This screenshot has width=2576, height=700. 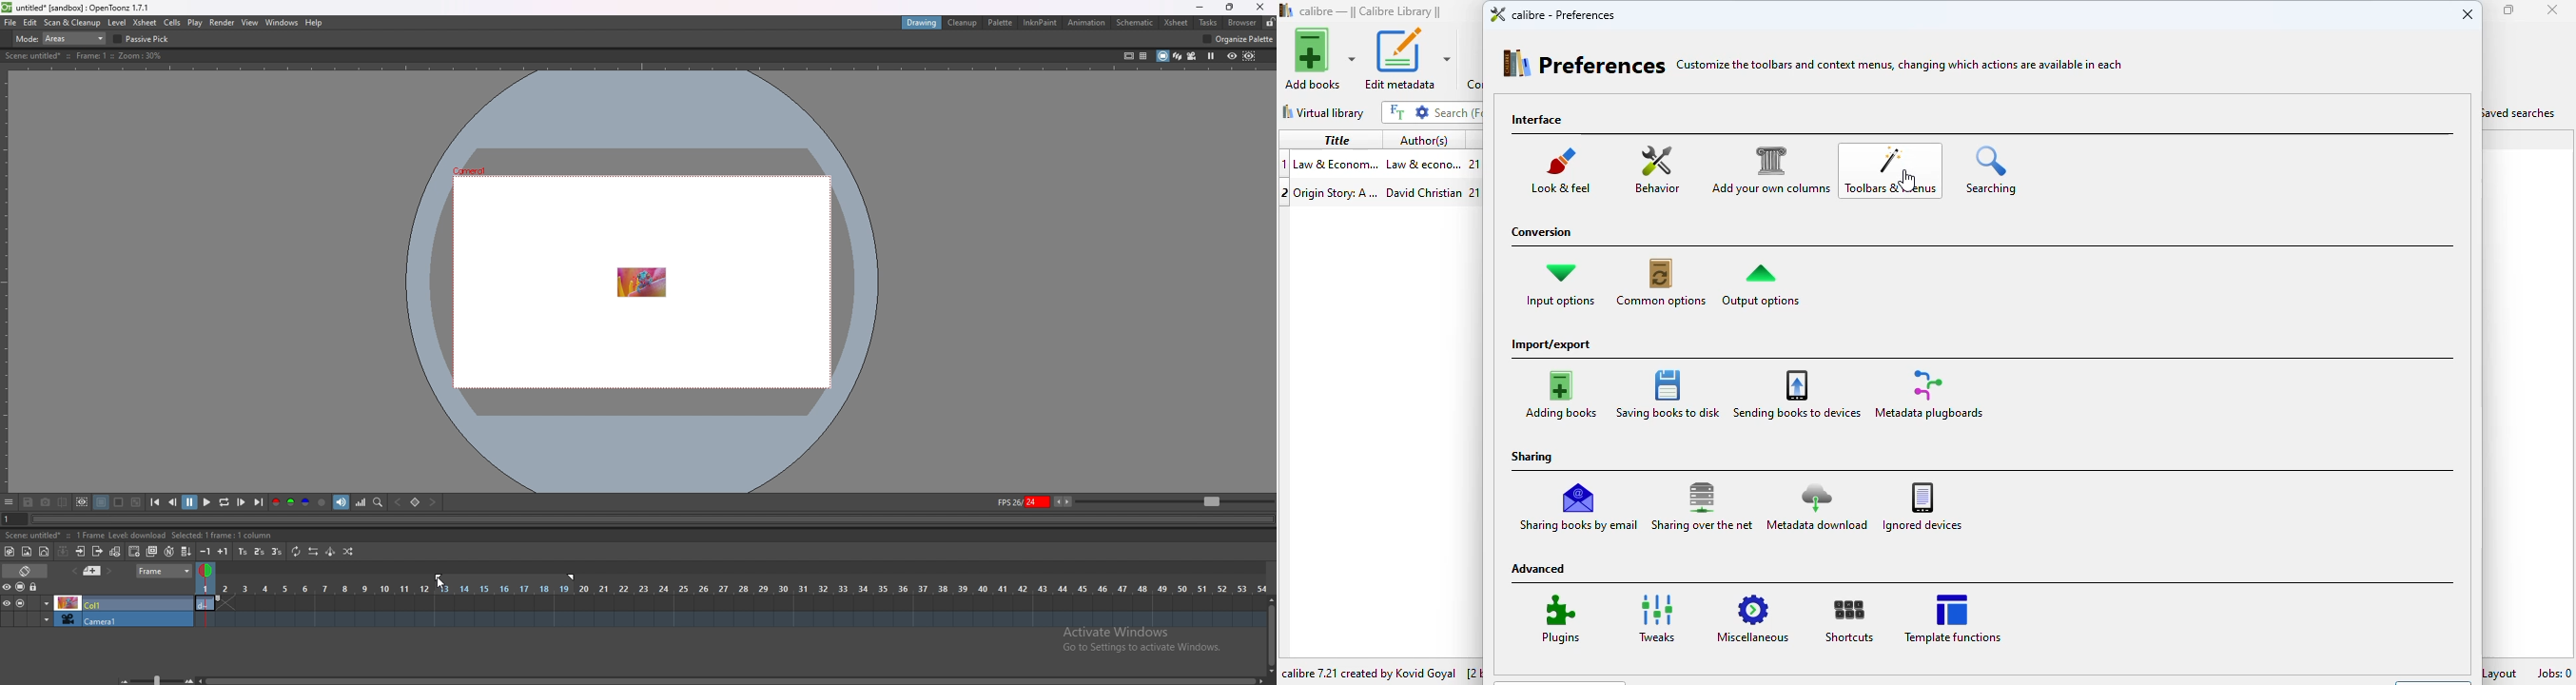 What do you see at coordinates (204, 568) in the screenshot?
I see `time selection` at bounding box center [204, 568].